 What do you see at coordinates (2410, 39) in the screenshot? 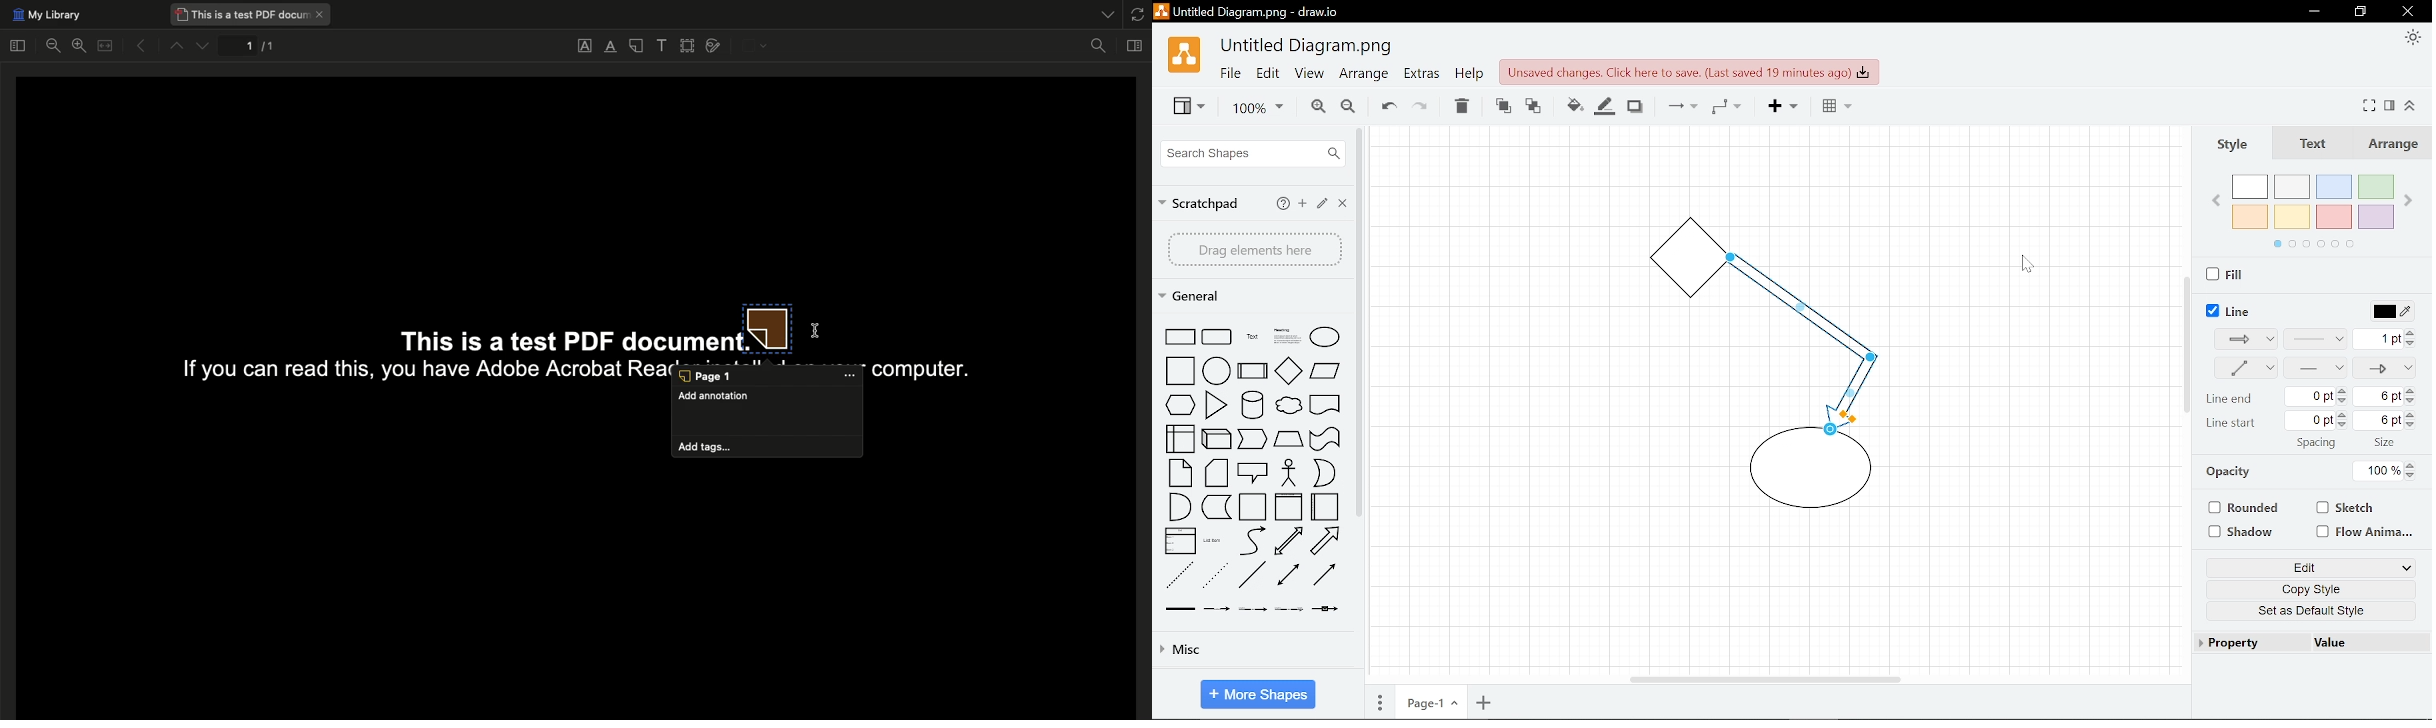
I see `Appearence` at bounding box center [2410, 39].